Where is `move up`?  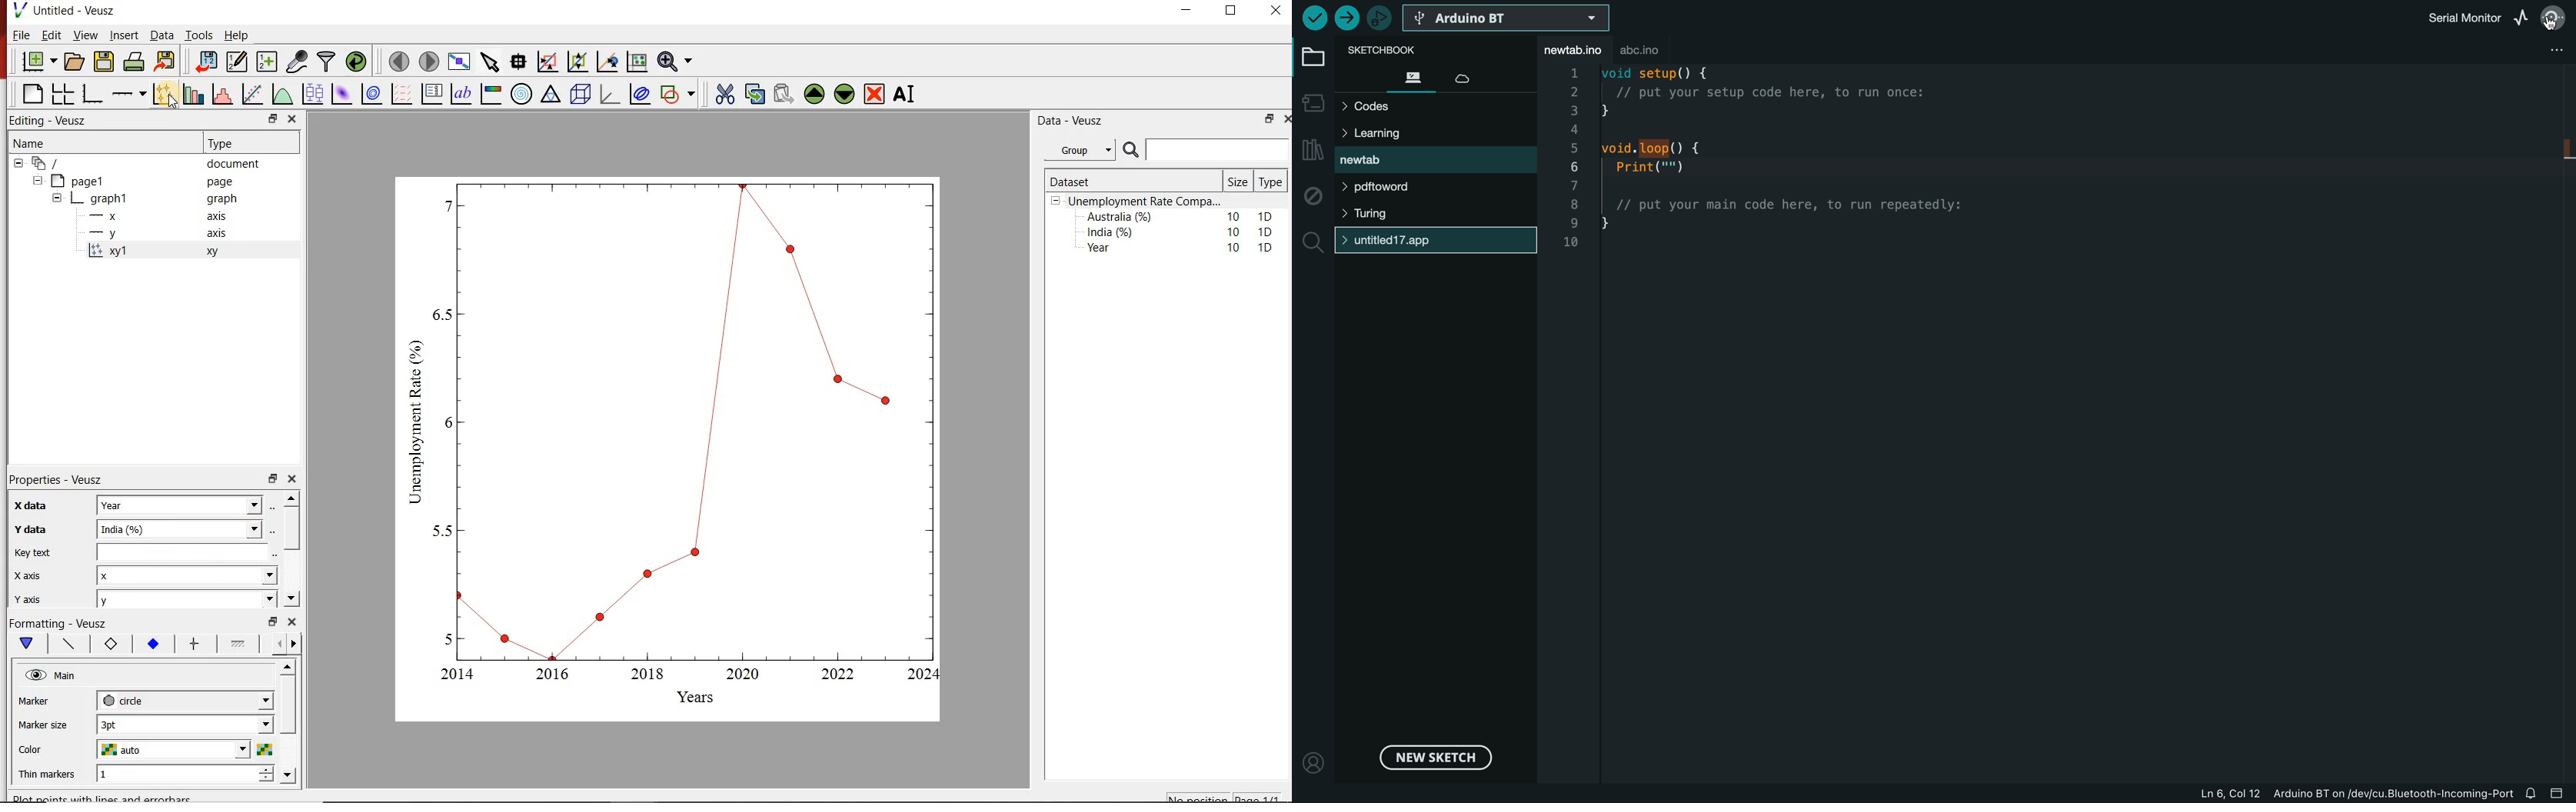 move up is located at coordinates (291, 498).